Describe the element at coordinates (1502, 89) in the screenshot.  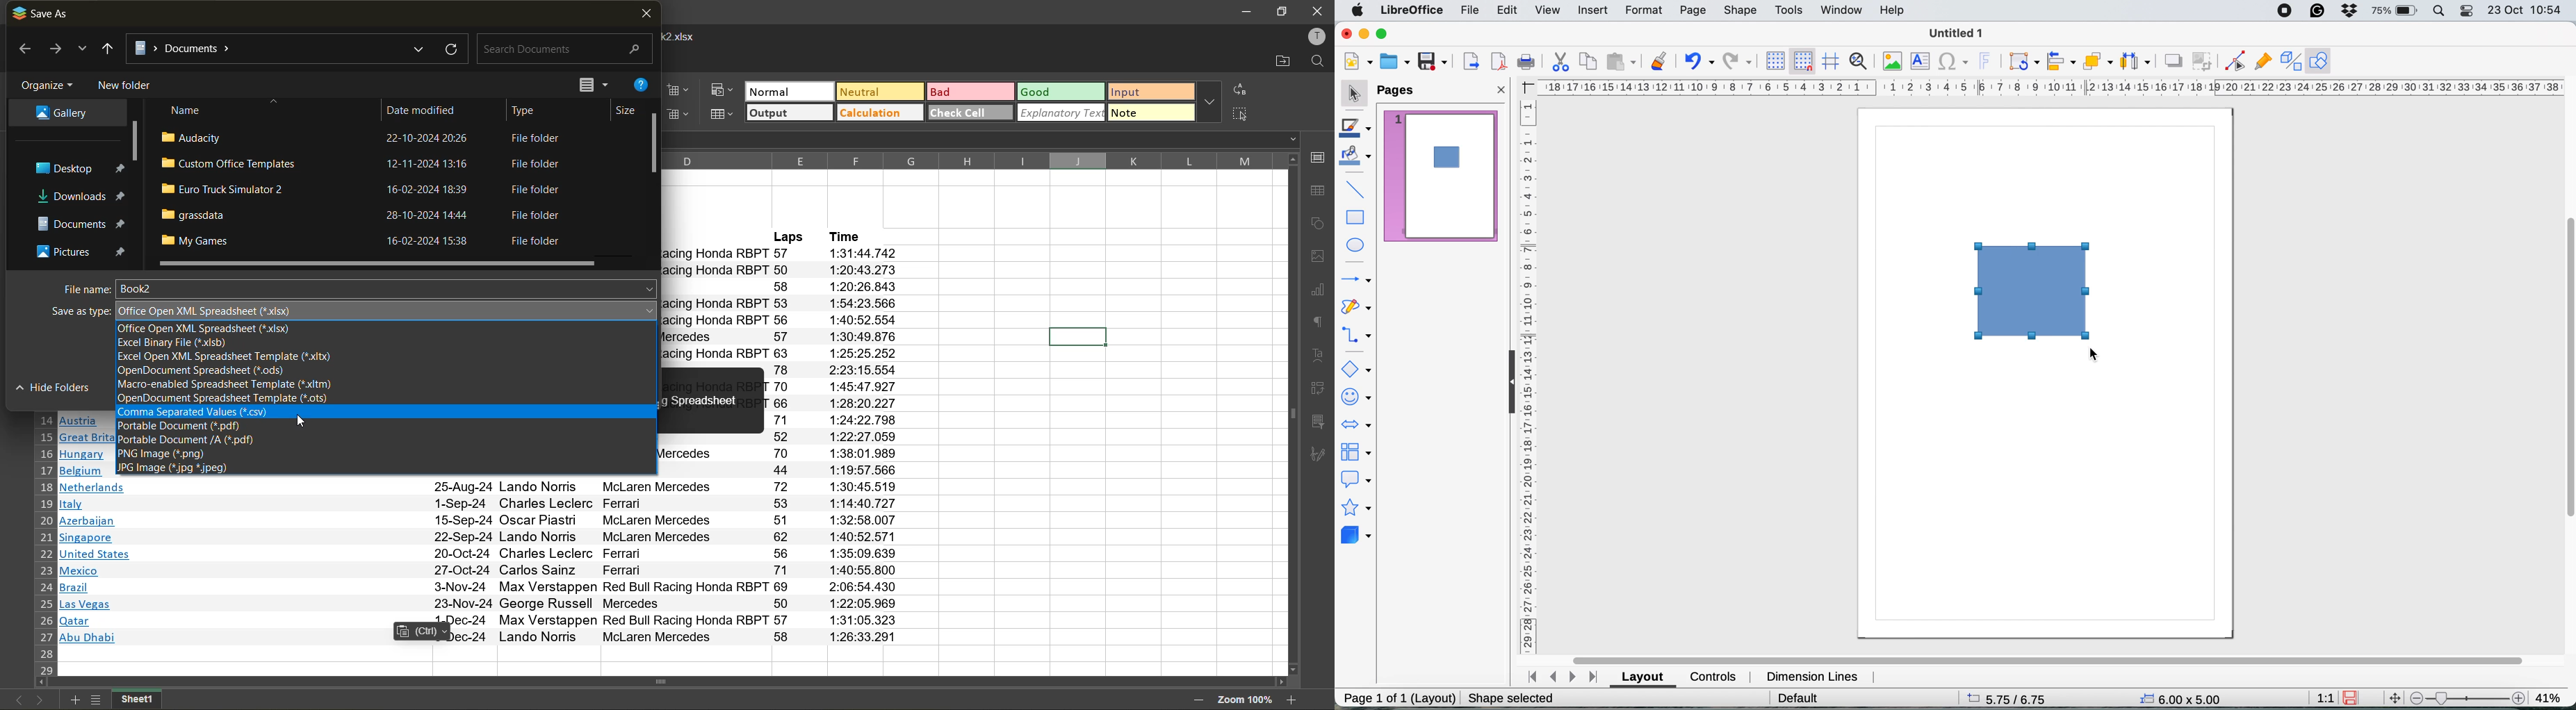
I see `close` at that location.